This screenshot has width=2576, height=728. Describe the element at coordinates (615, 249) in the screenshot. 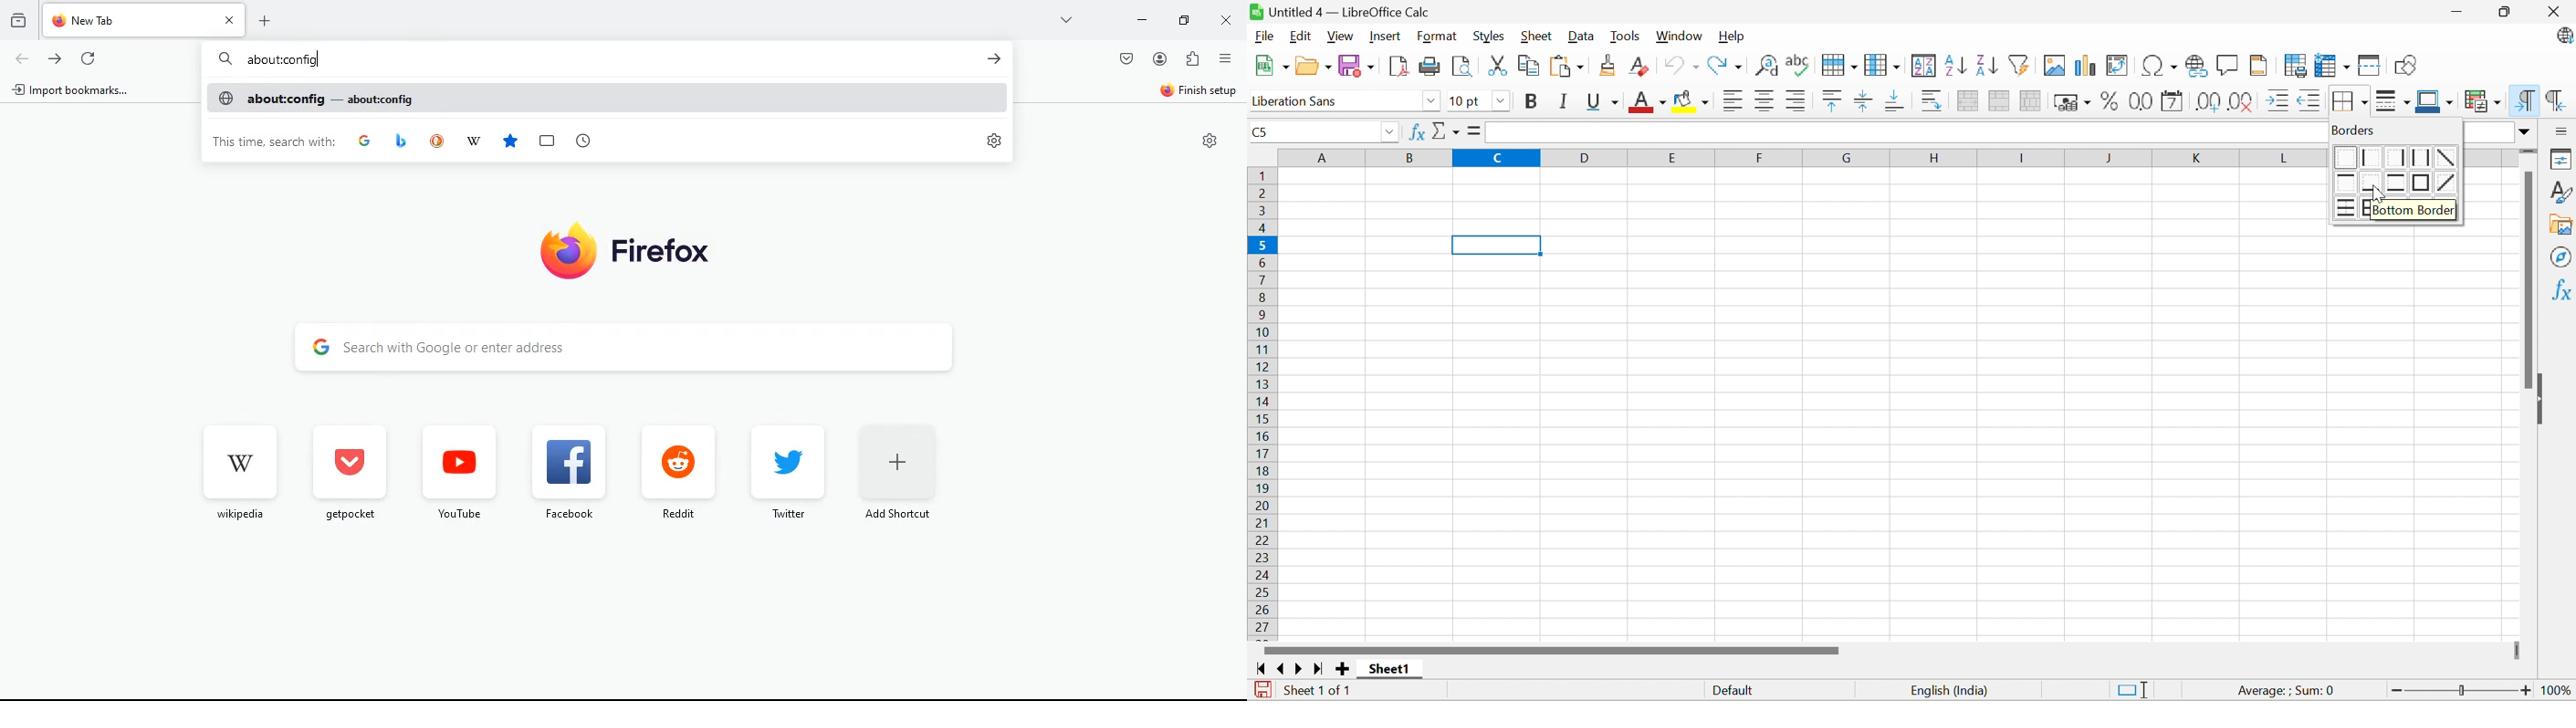

I see `firefox` at that location.